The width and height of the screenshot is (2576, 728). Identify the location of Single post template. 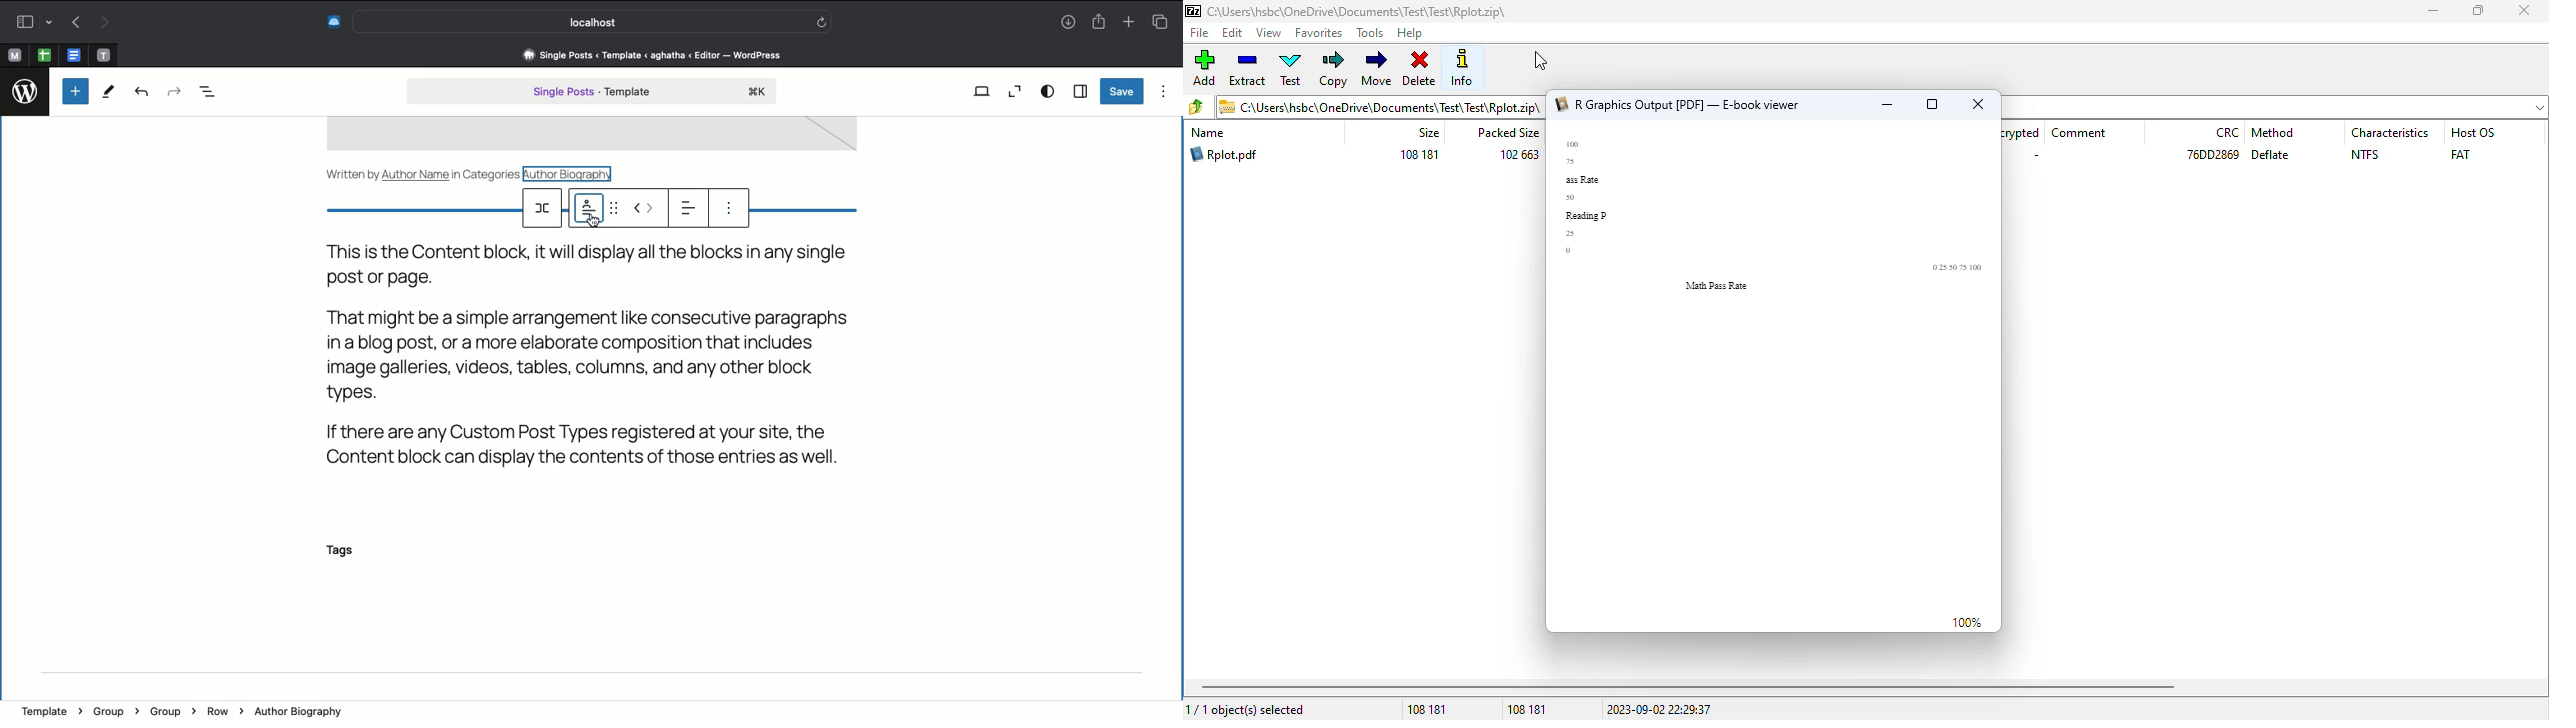
(592, 93).